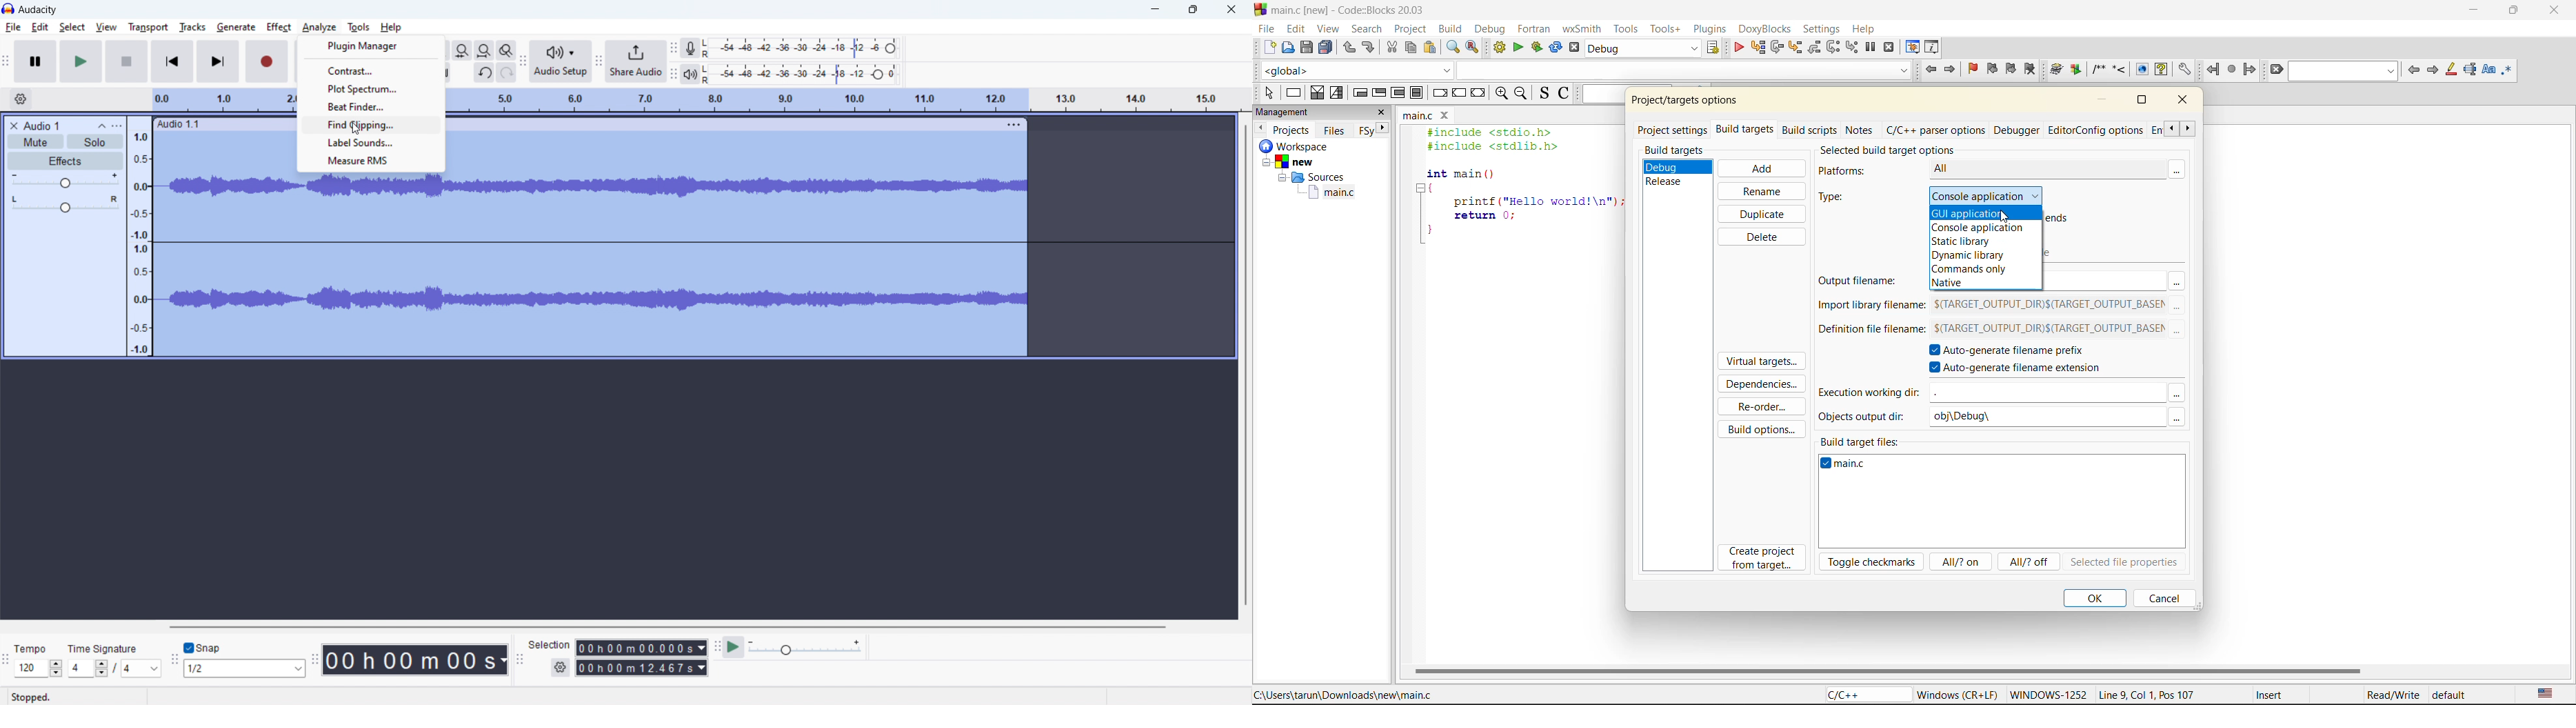 The width and height of the screenshot is (2576, 728). What do you see at coordinates (1985, 269) in the screenshot?
I see `commands only` at bounding box center [1985, 269].